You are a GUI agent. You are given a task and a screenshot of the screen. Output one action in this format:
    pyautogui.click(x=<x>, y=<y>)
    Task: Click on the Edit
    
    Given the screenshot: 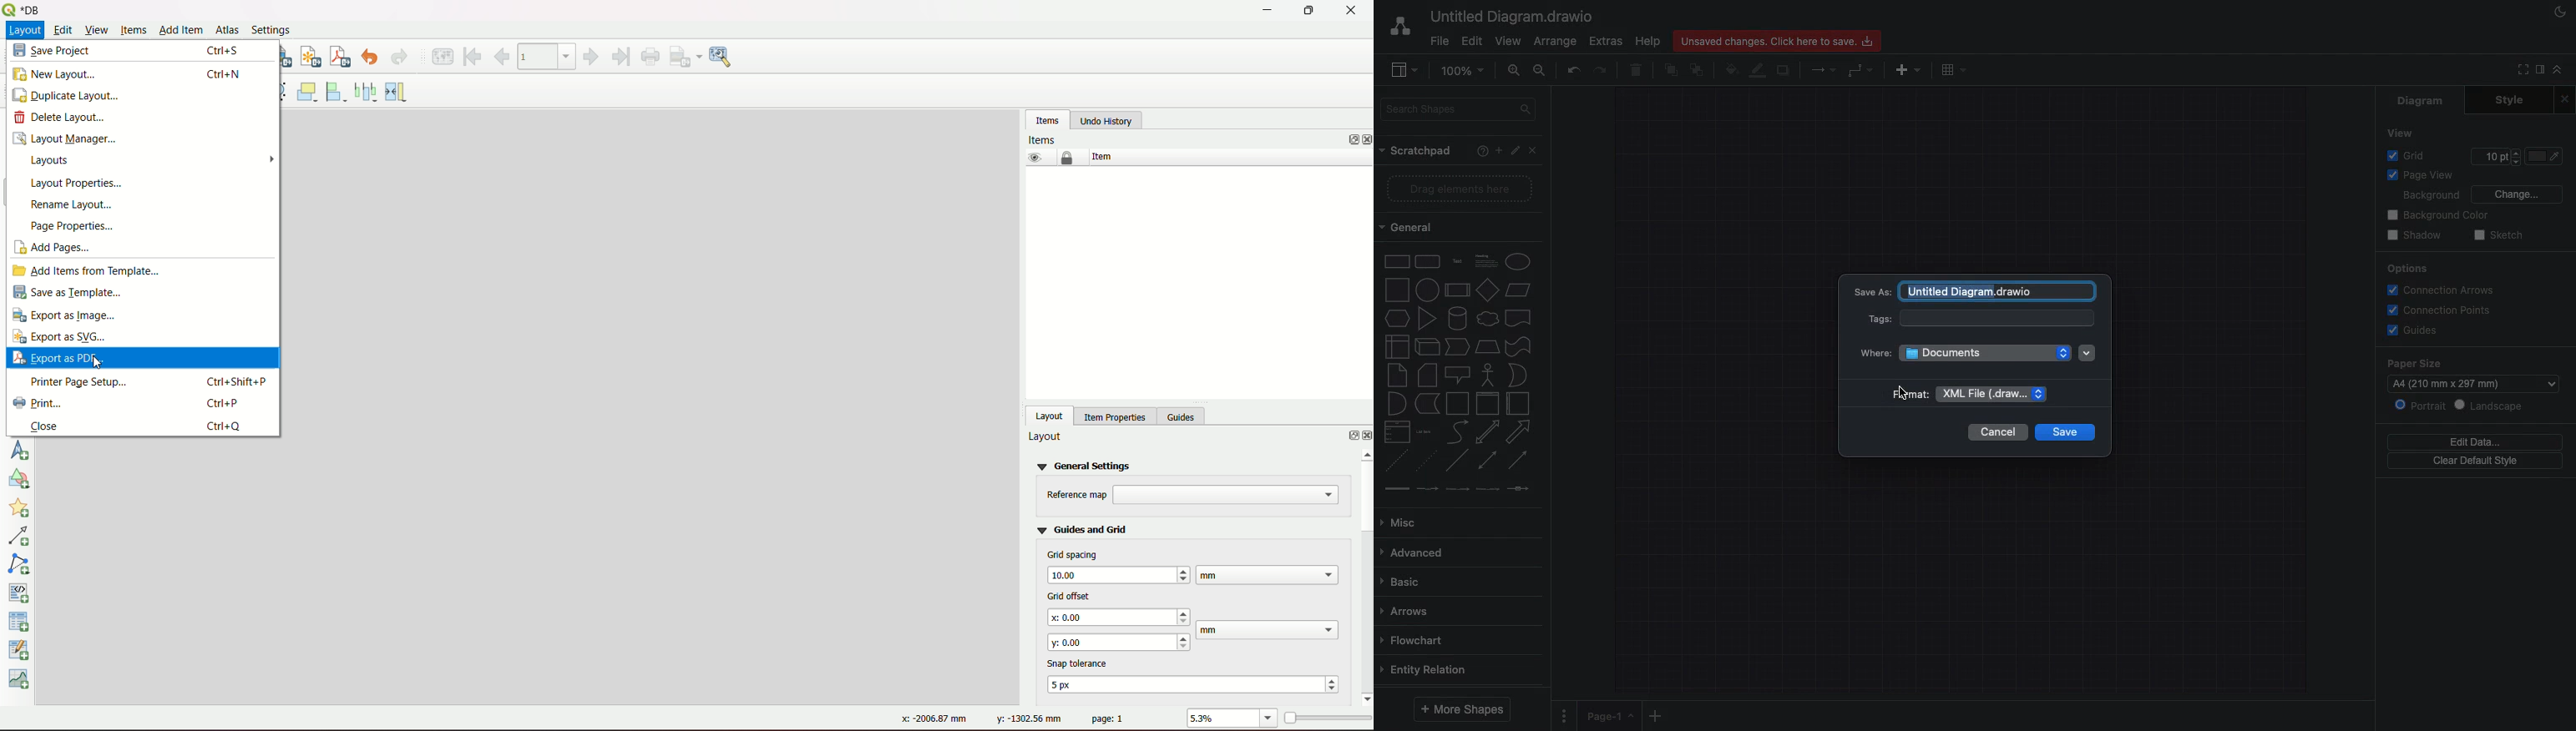 What is the action you would take?
    pyautogui.click(x=1515, y=150)
    